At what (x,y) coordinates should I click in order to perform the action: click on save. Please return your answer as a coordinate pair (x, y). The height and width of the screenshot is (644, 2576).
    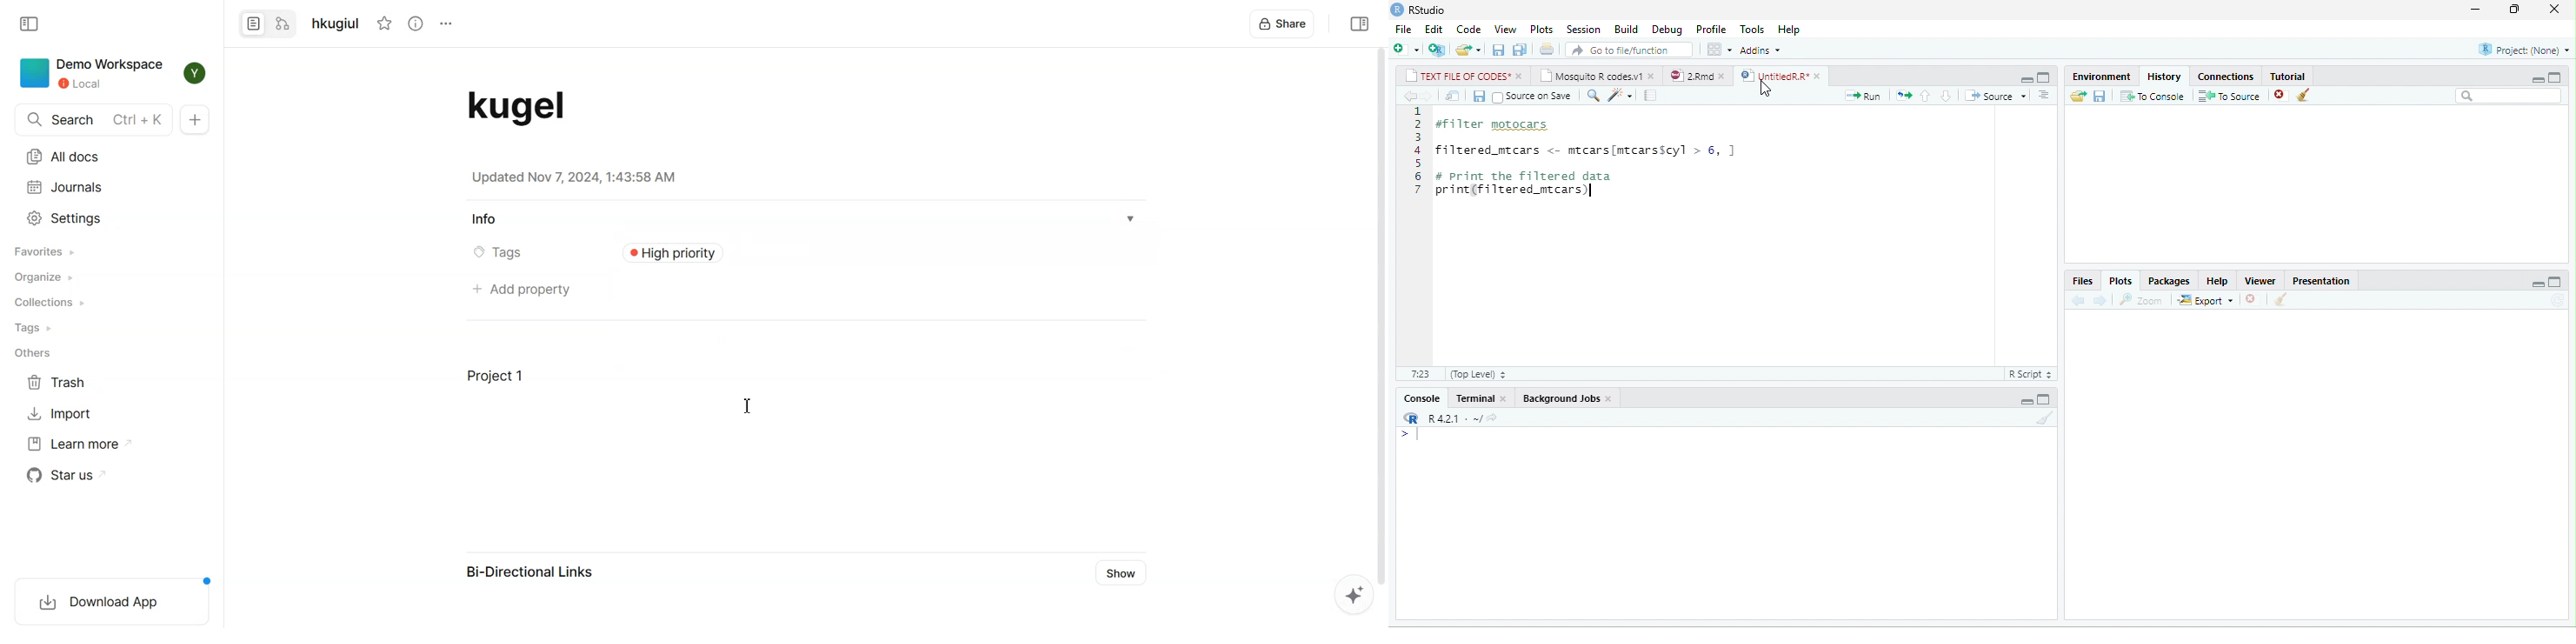
    Looking at the image, I should click on (2099, 97).